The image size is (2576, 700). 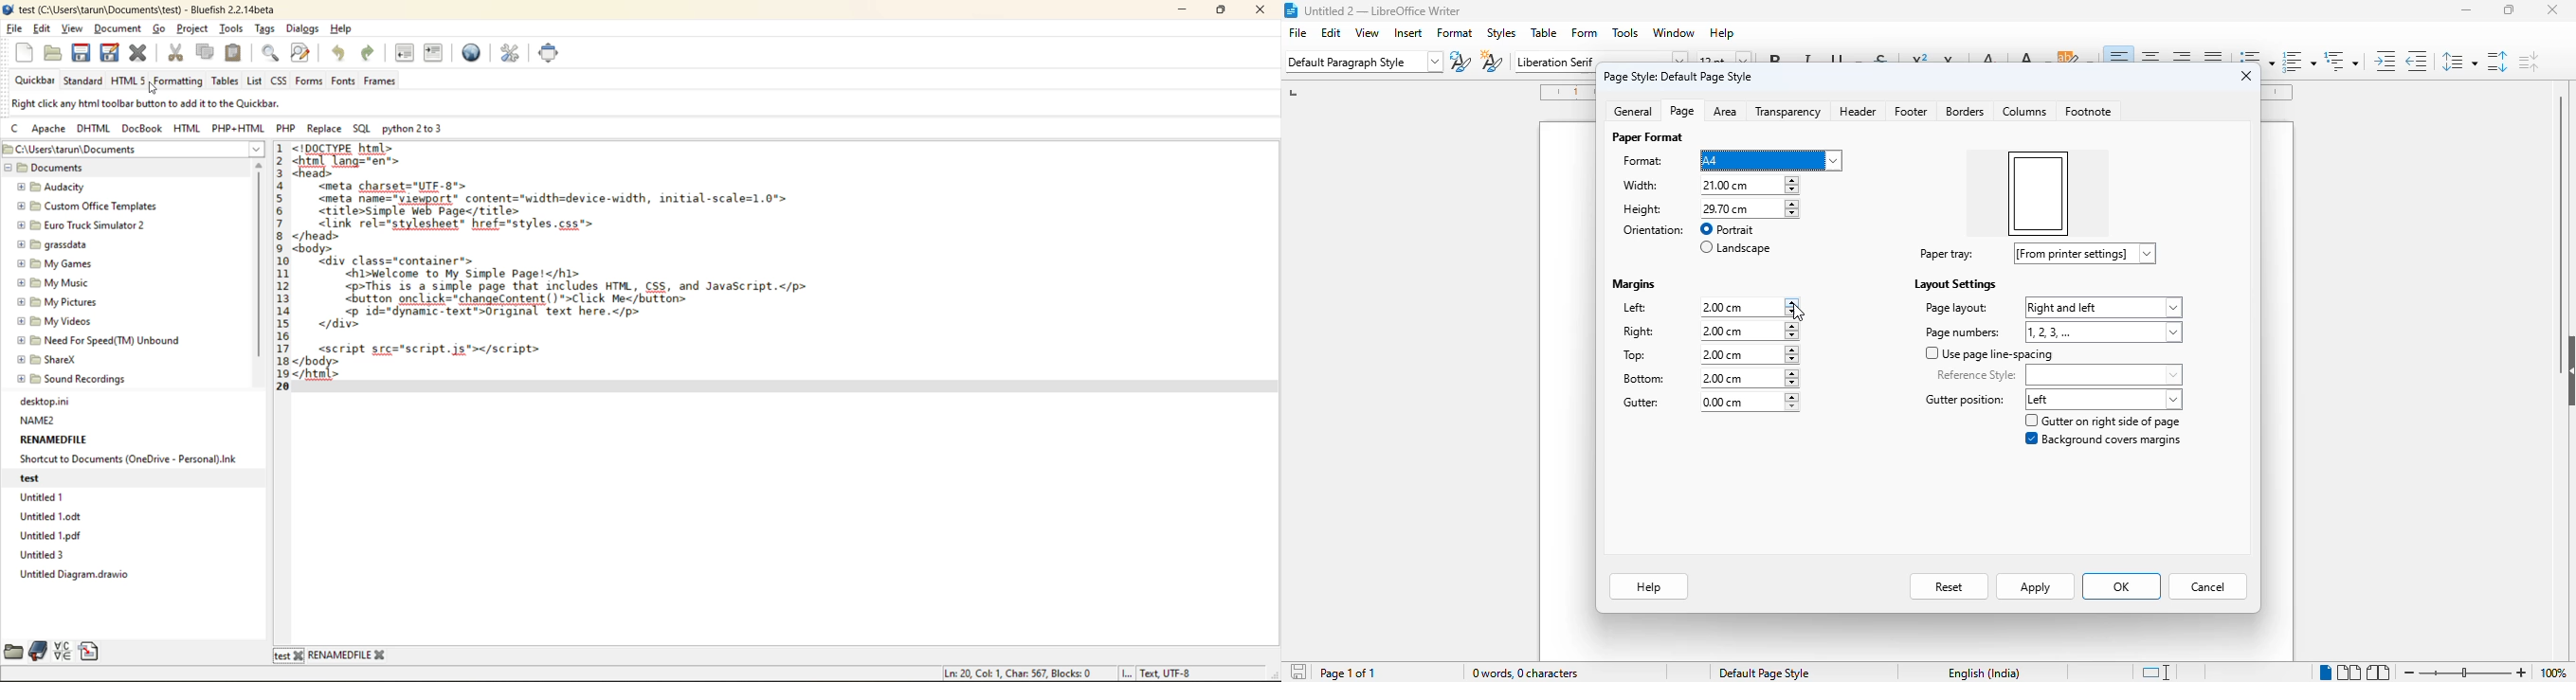 I want to click on left margin input box, so click(x=1728, y=306).